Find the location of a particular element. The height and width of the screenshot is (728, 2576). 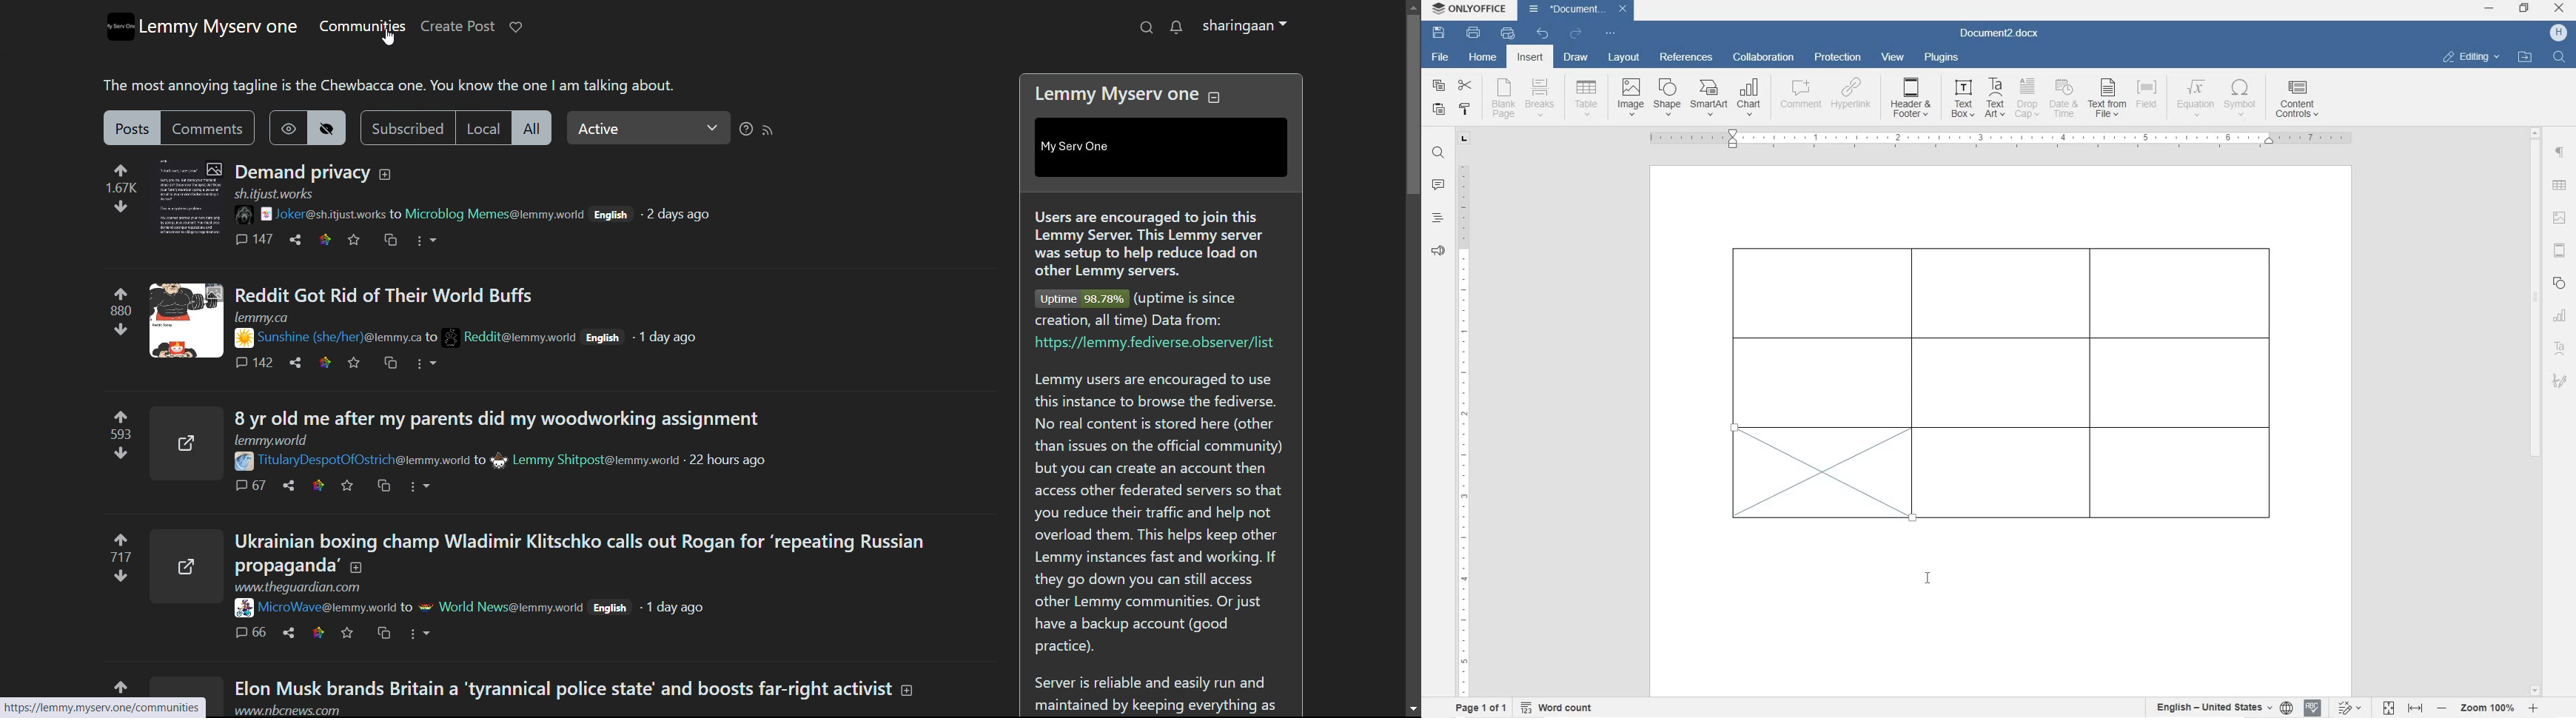

username is located at coordinates (511, 607).